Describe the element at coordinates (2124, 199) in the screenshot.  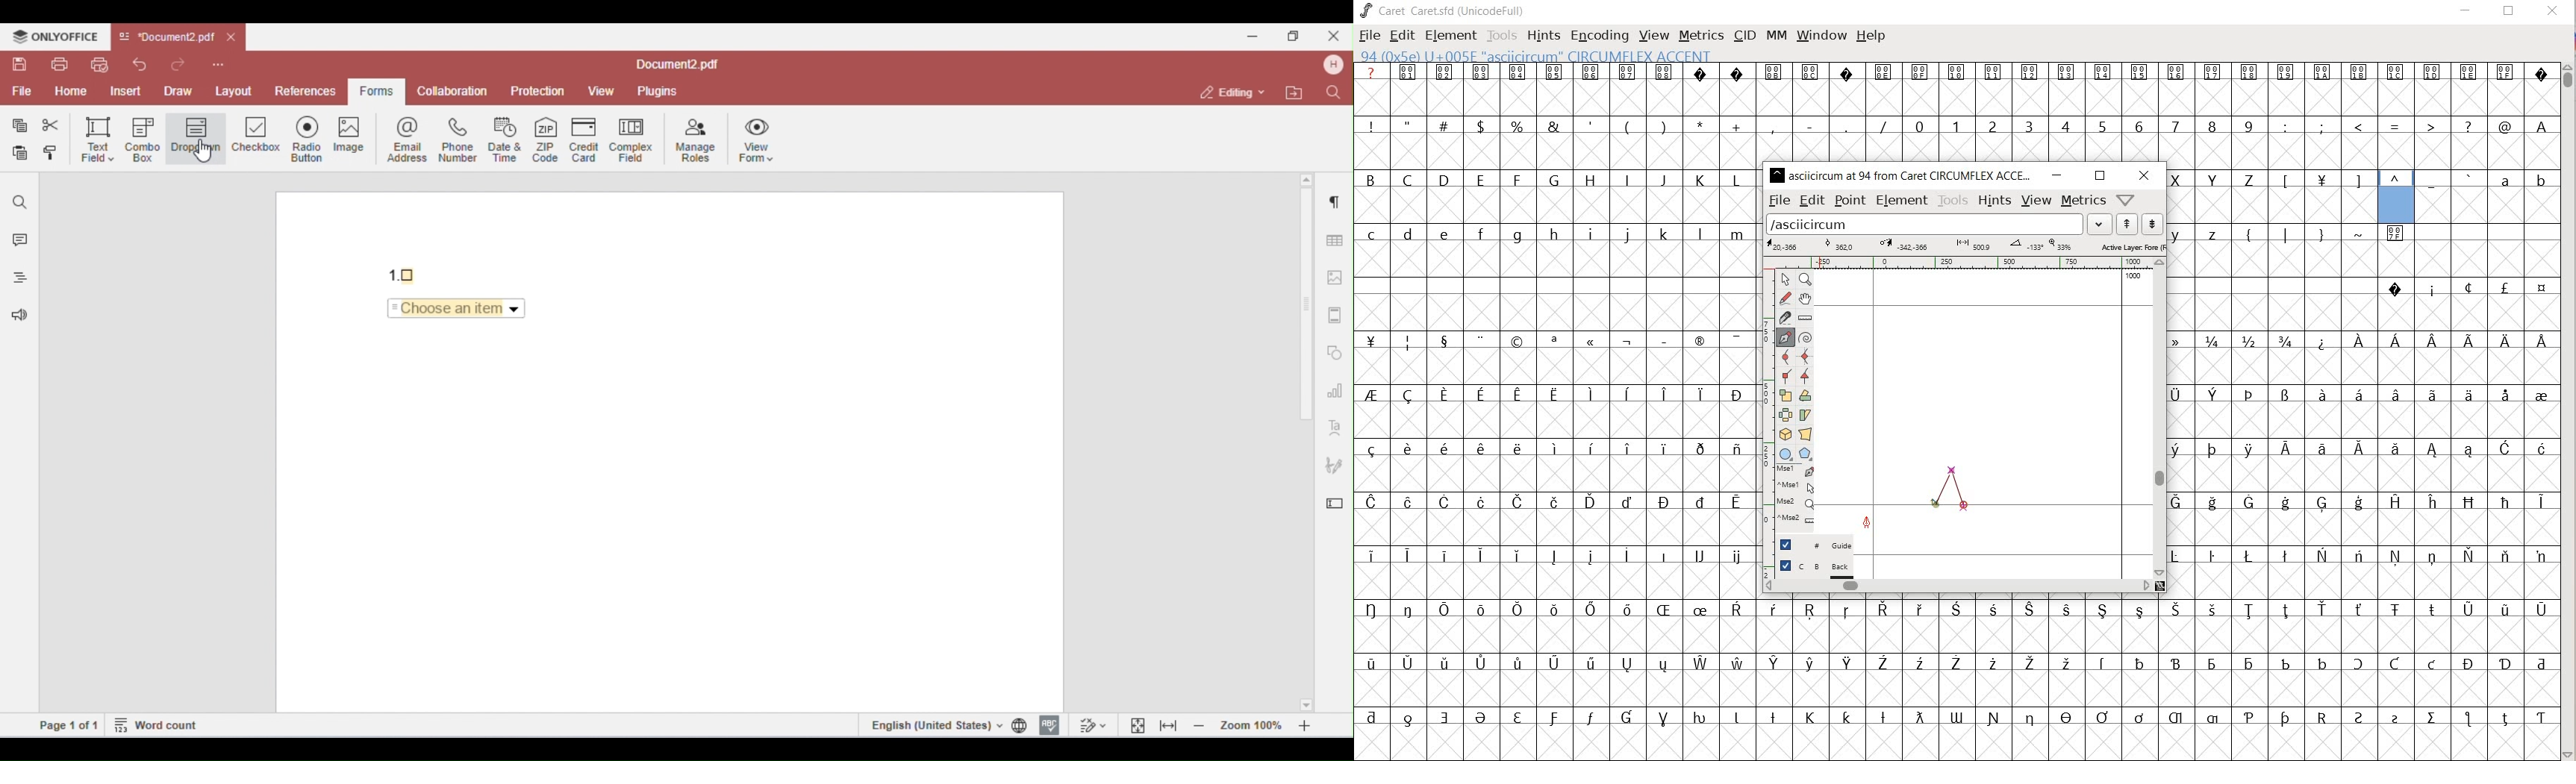
I see `window/help` at that location.